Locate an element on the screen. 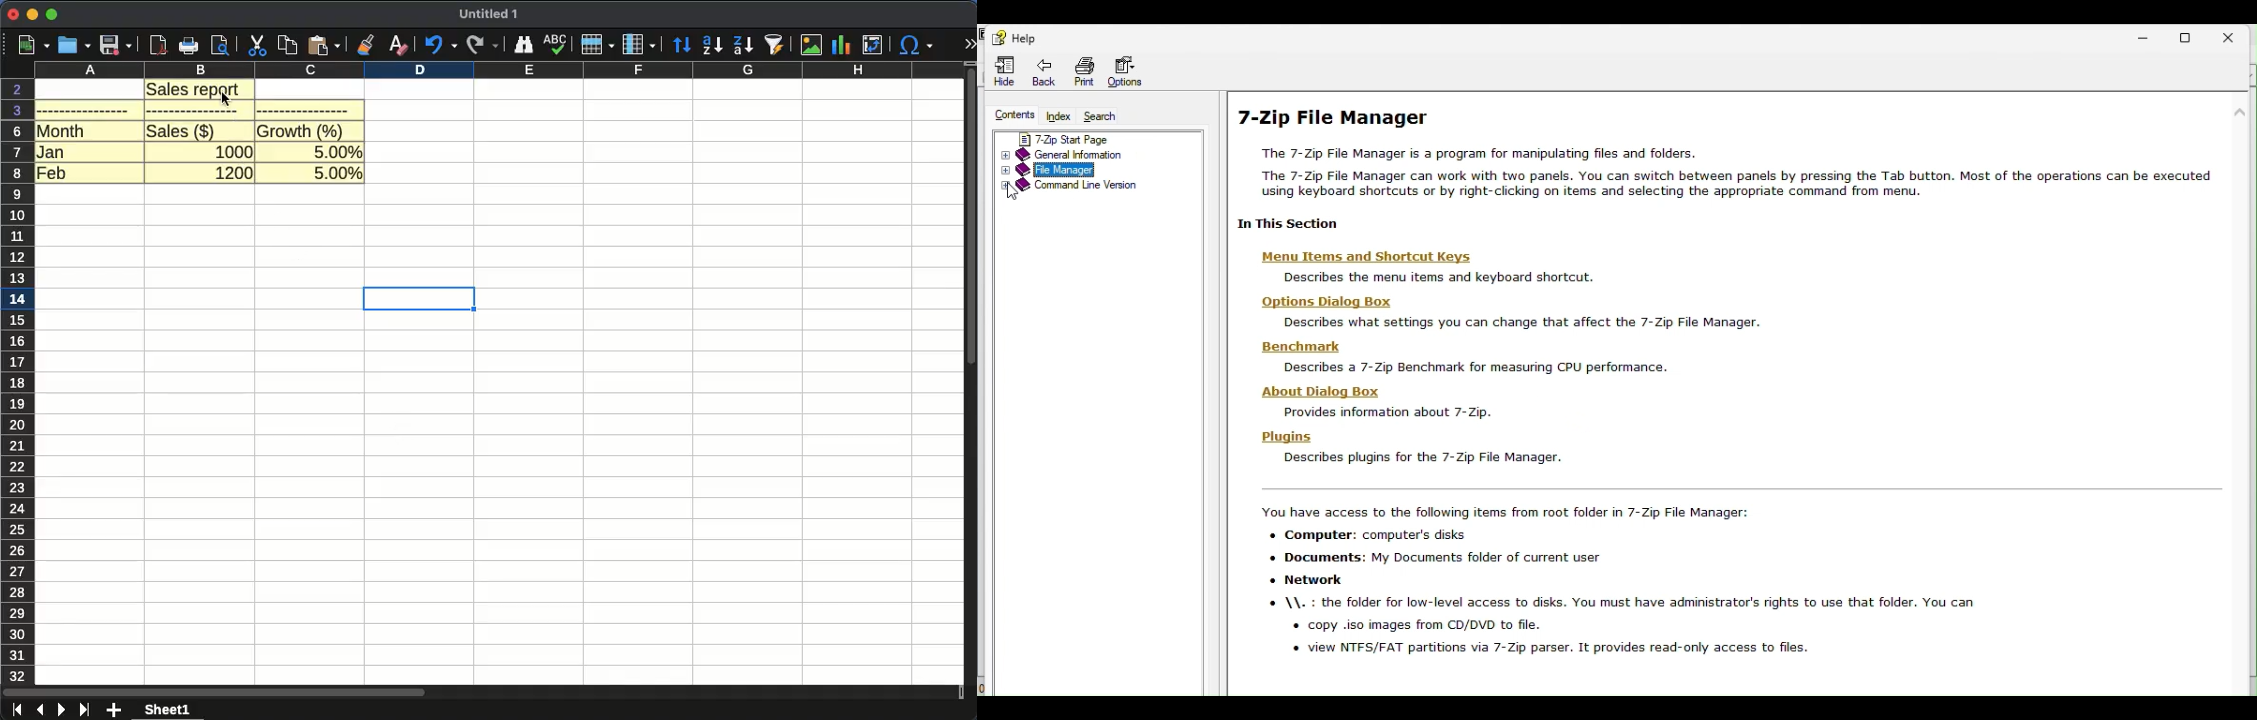 This screenshot has height=728, width=2268. Hons Dis is located at coordinates (1332, 301).